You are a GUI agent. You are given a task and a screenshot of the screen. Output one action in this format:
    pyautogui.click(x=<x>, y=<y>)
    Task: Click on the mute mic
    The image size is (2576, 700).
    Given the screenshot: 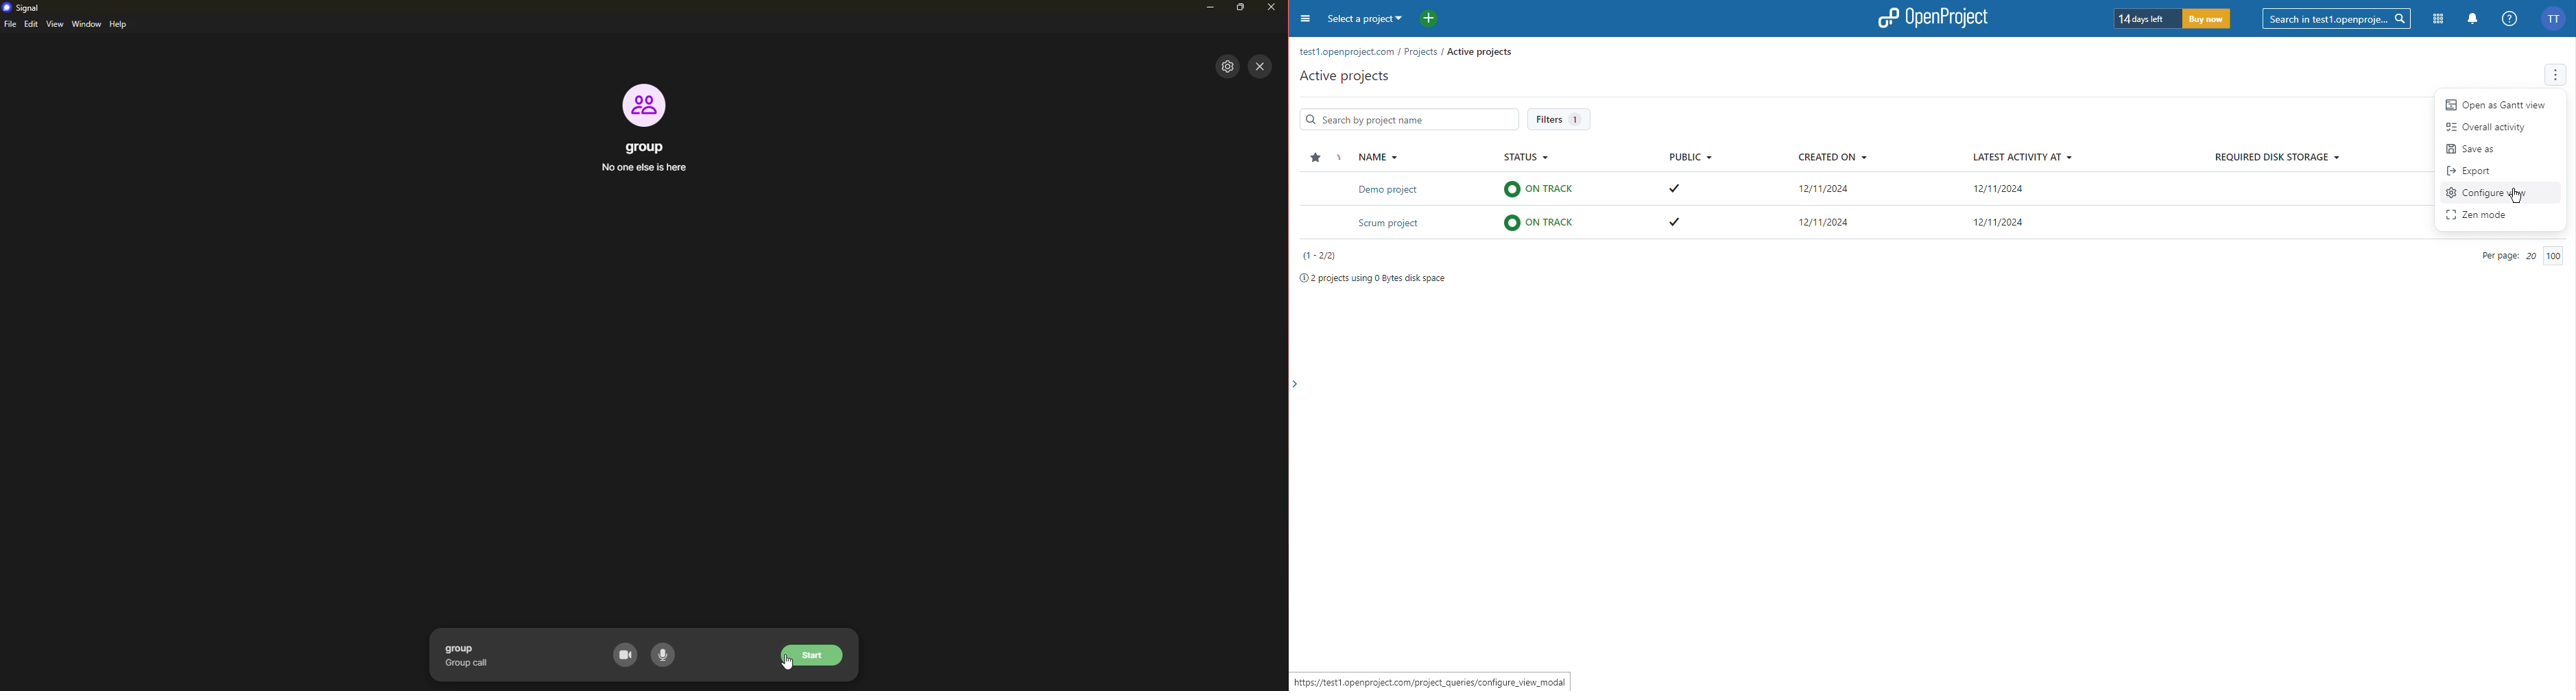 What is the action you would take?
    pyautogui.click(x=664, y=653)
    